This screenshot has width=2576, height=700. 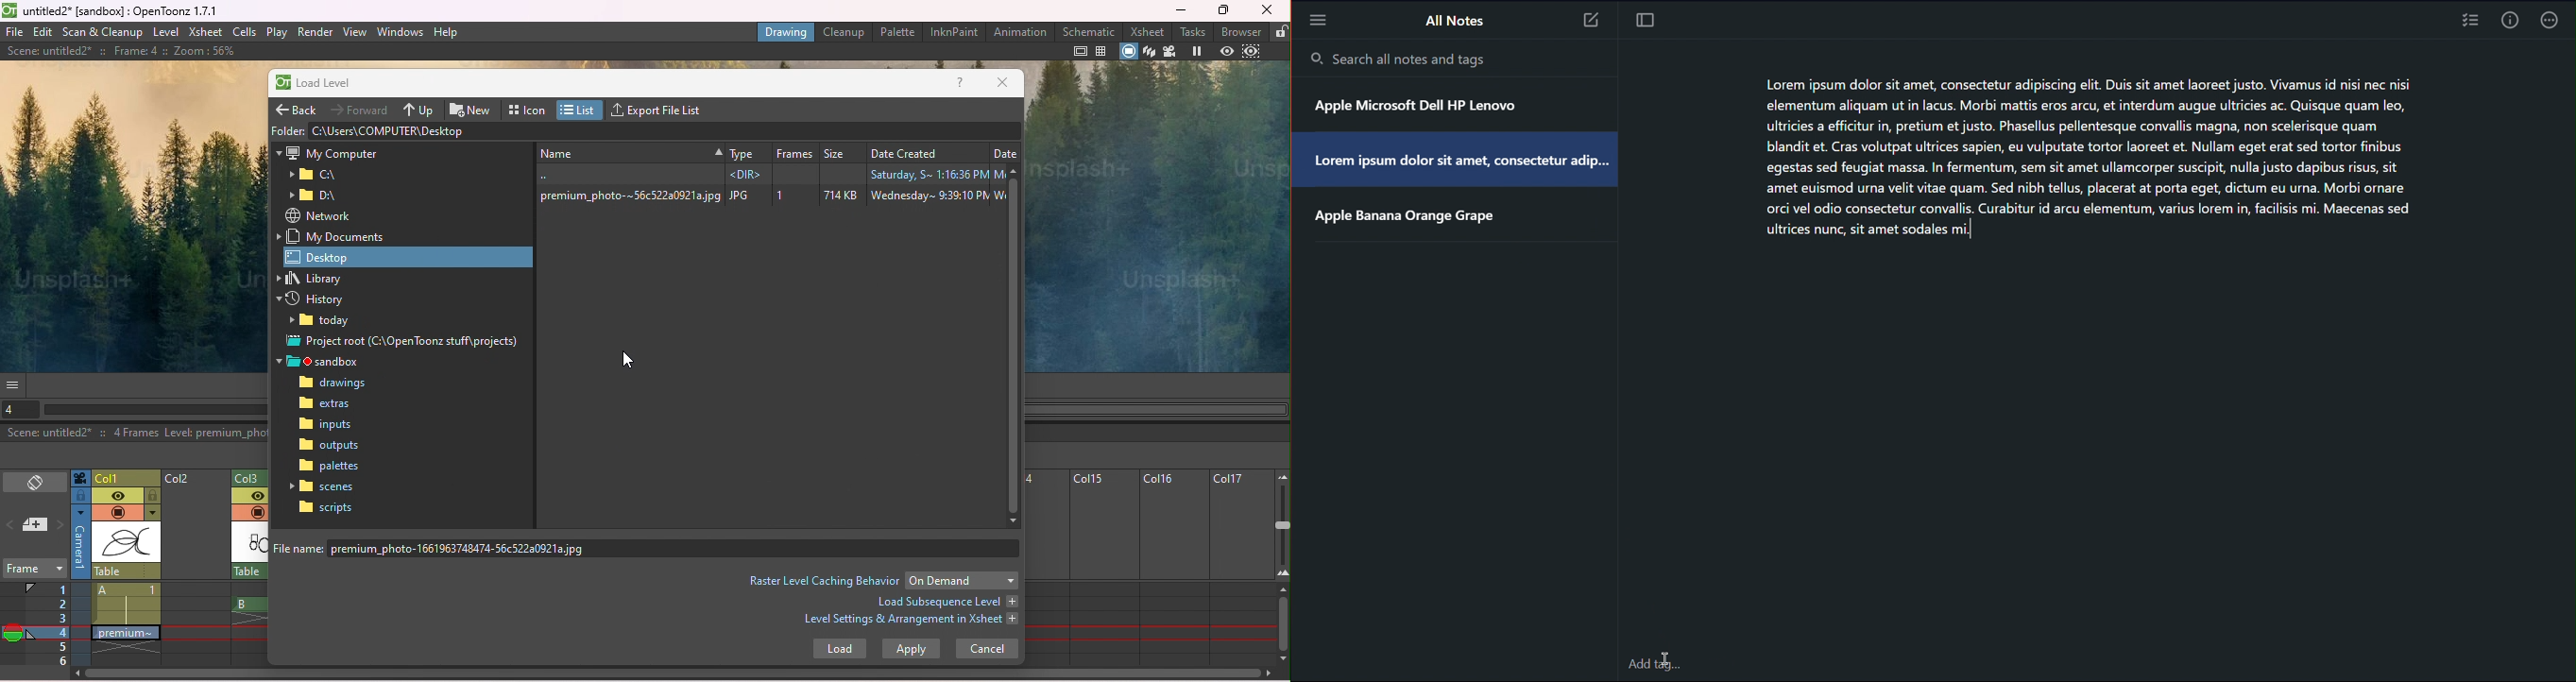 I want to click on Column 16, so click(x=1172, y=568).